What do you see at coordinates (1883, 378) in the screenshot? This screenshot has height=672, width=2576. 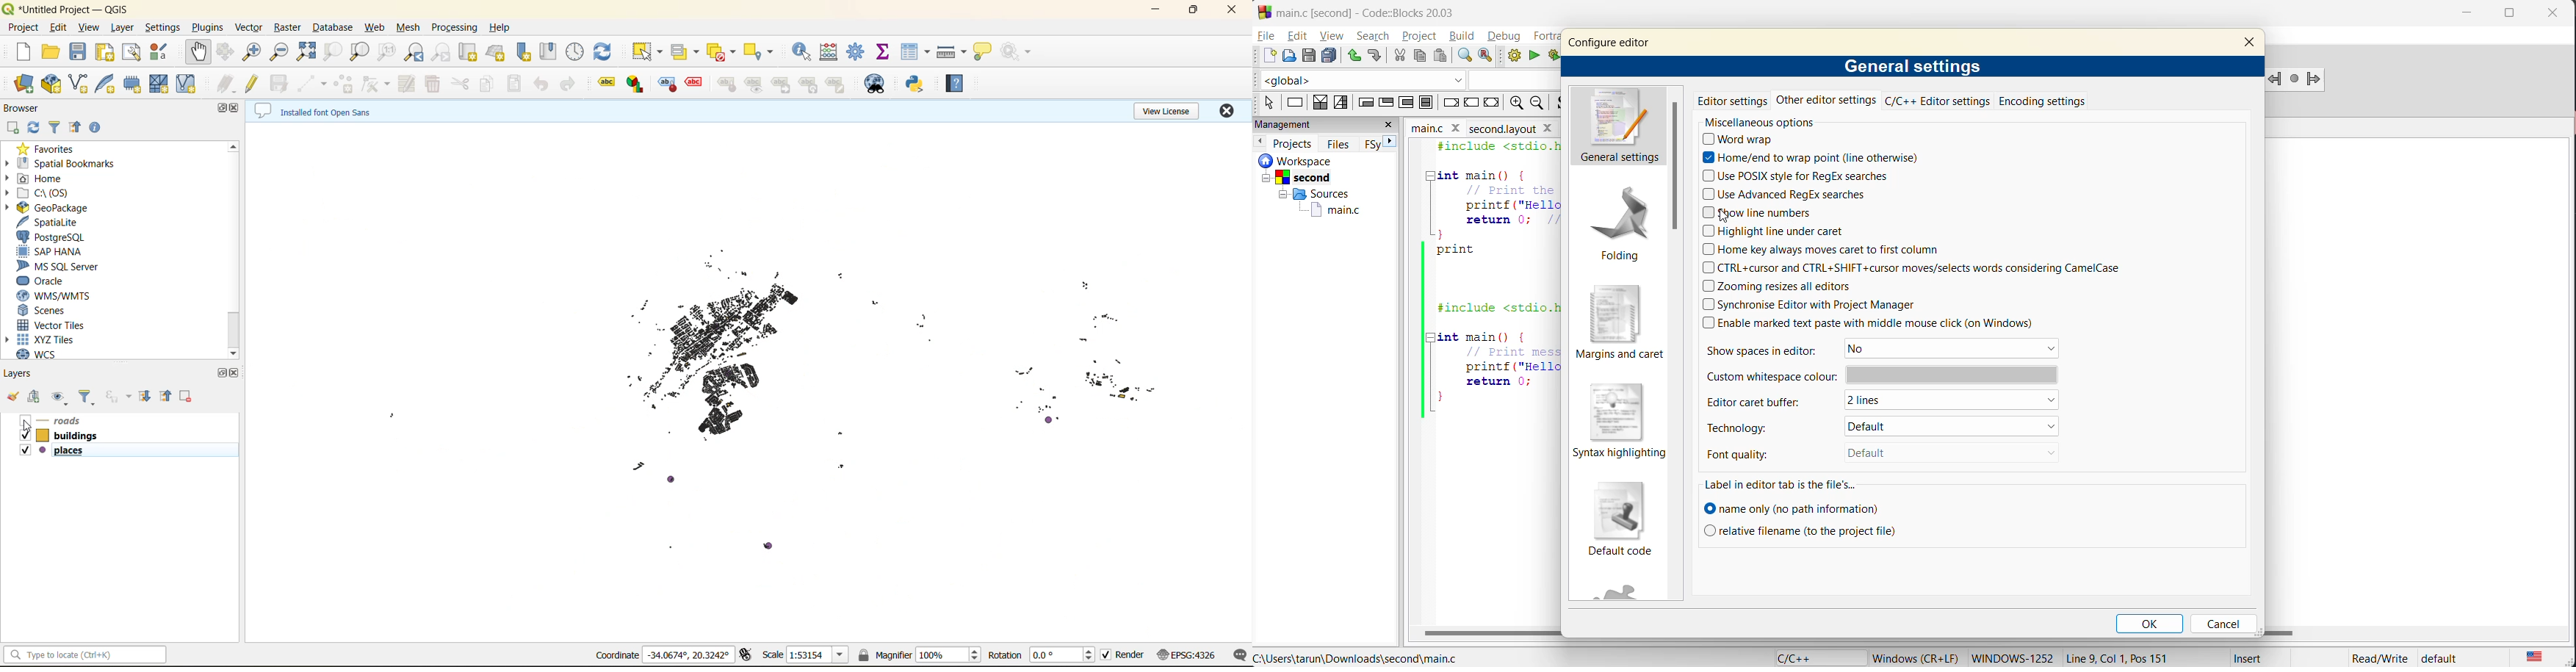 I see `custom whitespace color` at bounding box center [1883, 378].